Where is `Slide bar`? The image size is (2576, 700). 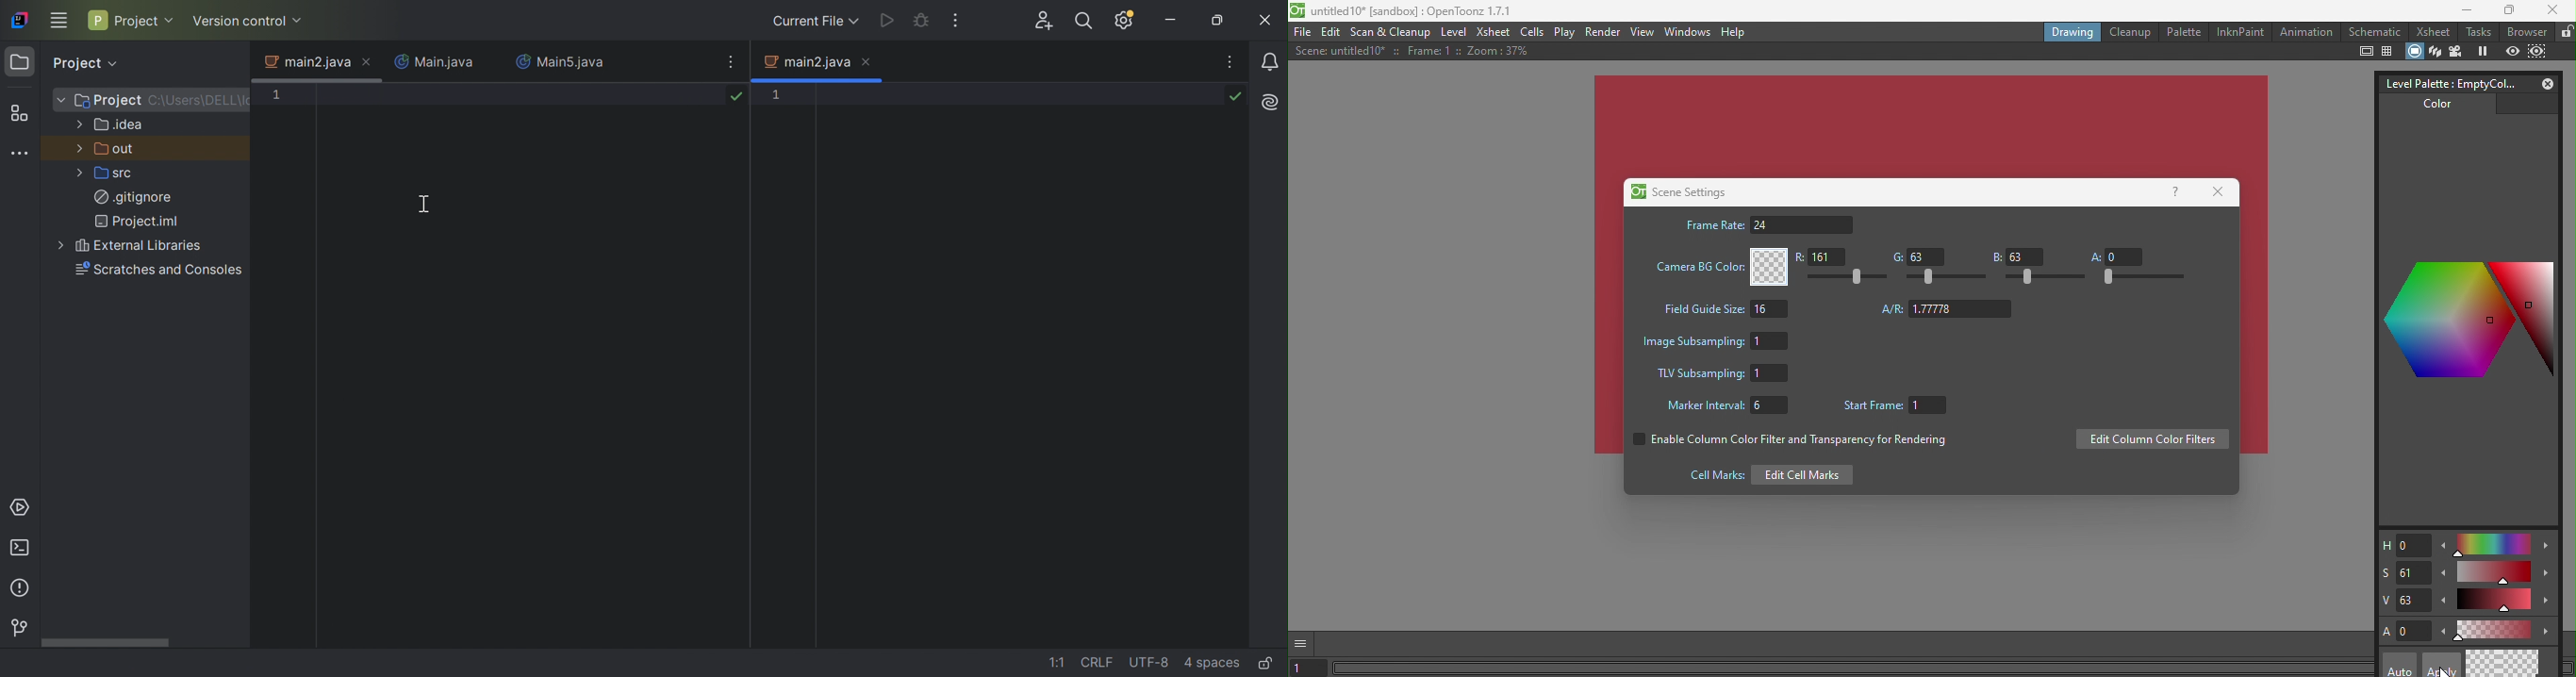
Slide bar is located at coordinates (2495, 573).